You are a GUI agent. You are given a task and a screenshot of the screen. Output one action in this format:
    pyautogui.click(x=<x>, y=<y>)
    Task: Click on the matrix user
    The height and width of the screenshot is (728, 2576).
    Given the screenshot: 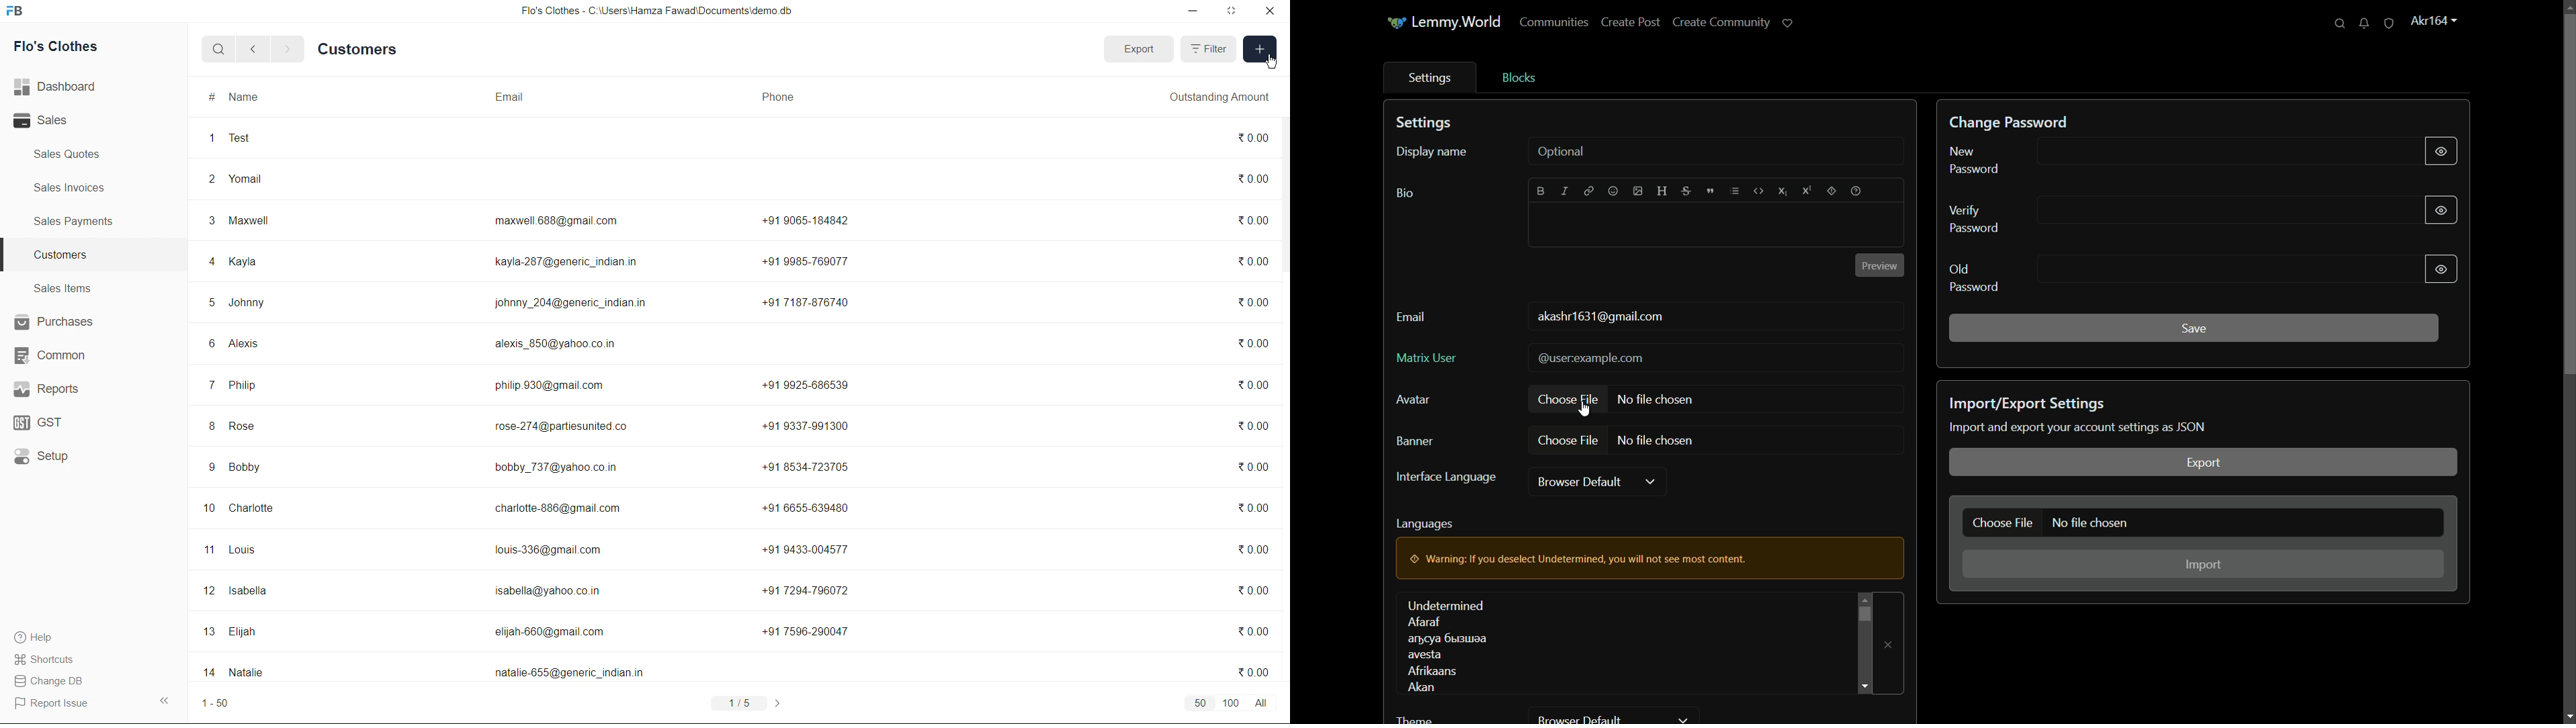 What is the action you would take?
    pyautogui.click(x=1425, y=357)
    